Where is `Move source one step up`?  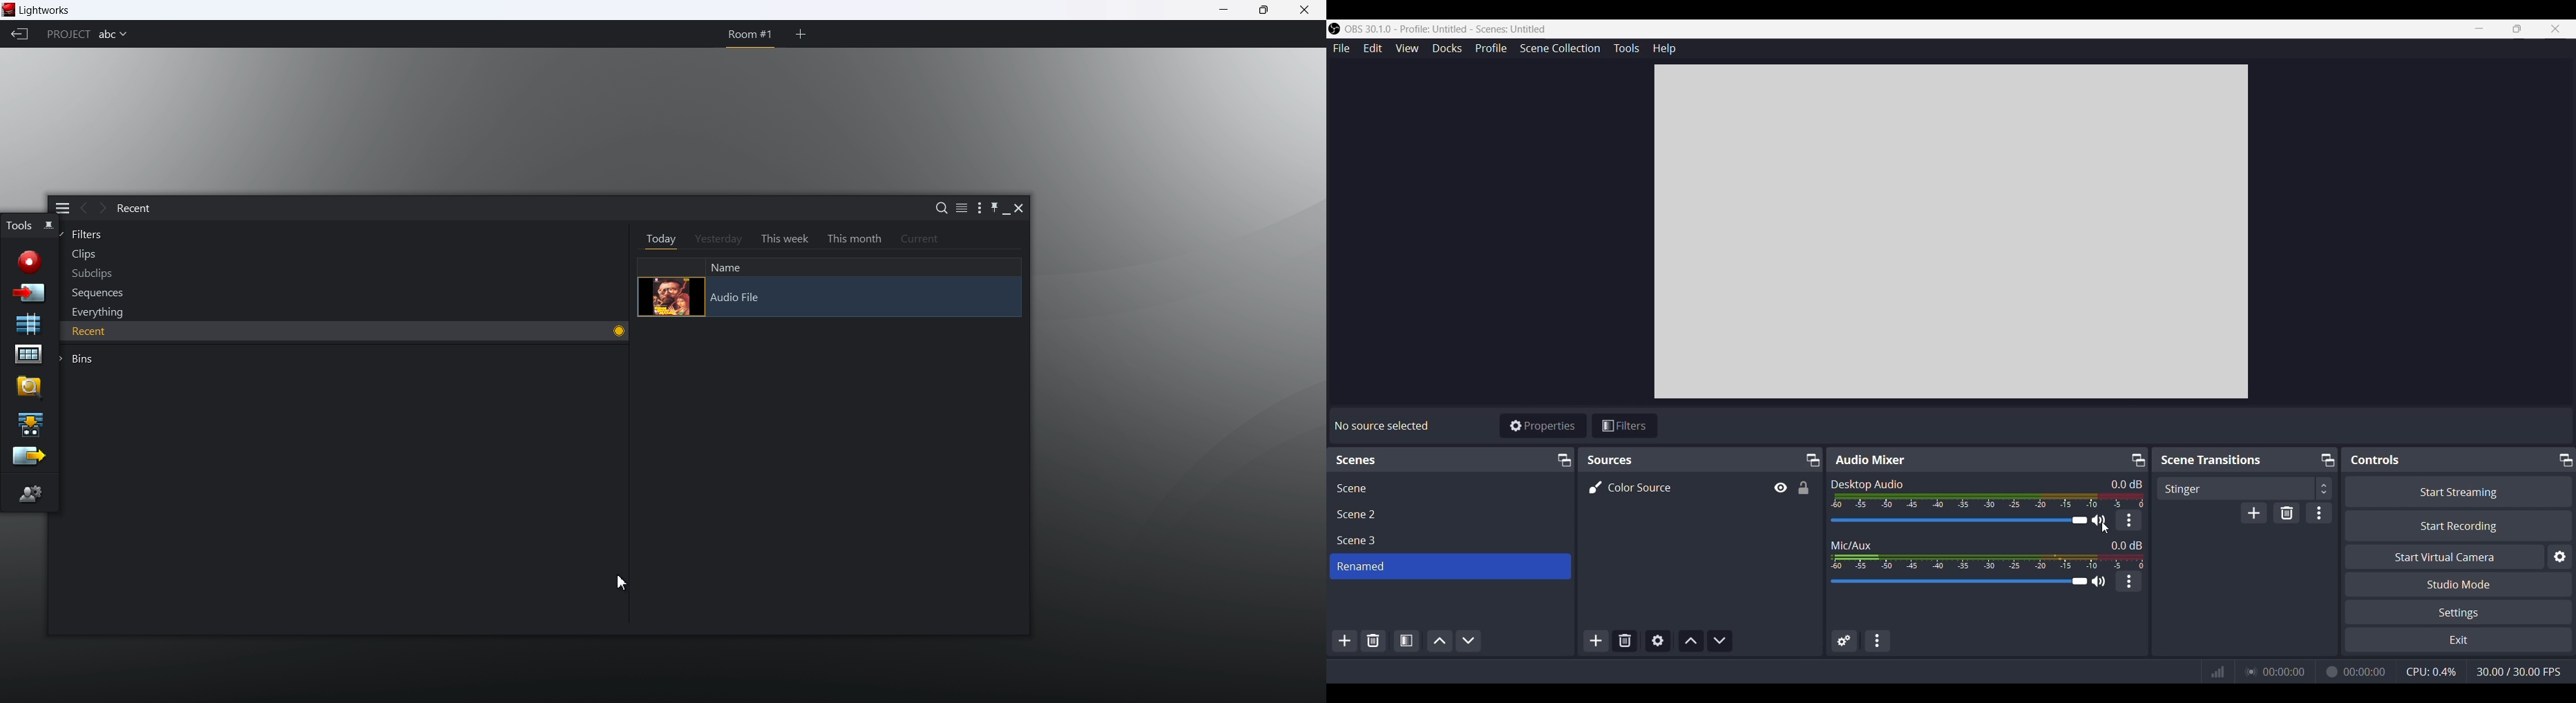 Move source one step up is located at coordinates (1691, 641).